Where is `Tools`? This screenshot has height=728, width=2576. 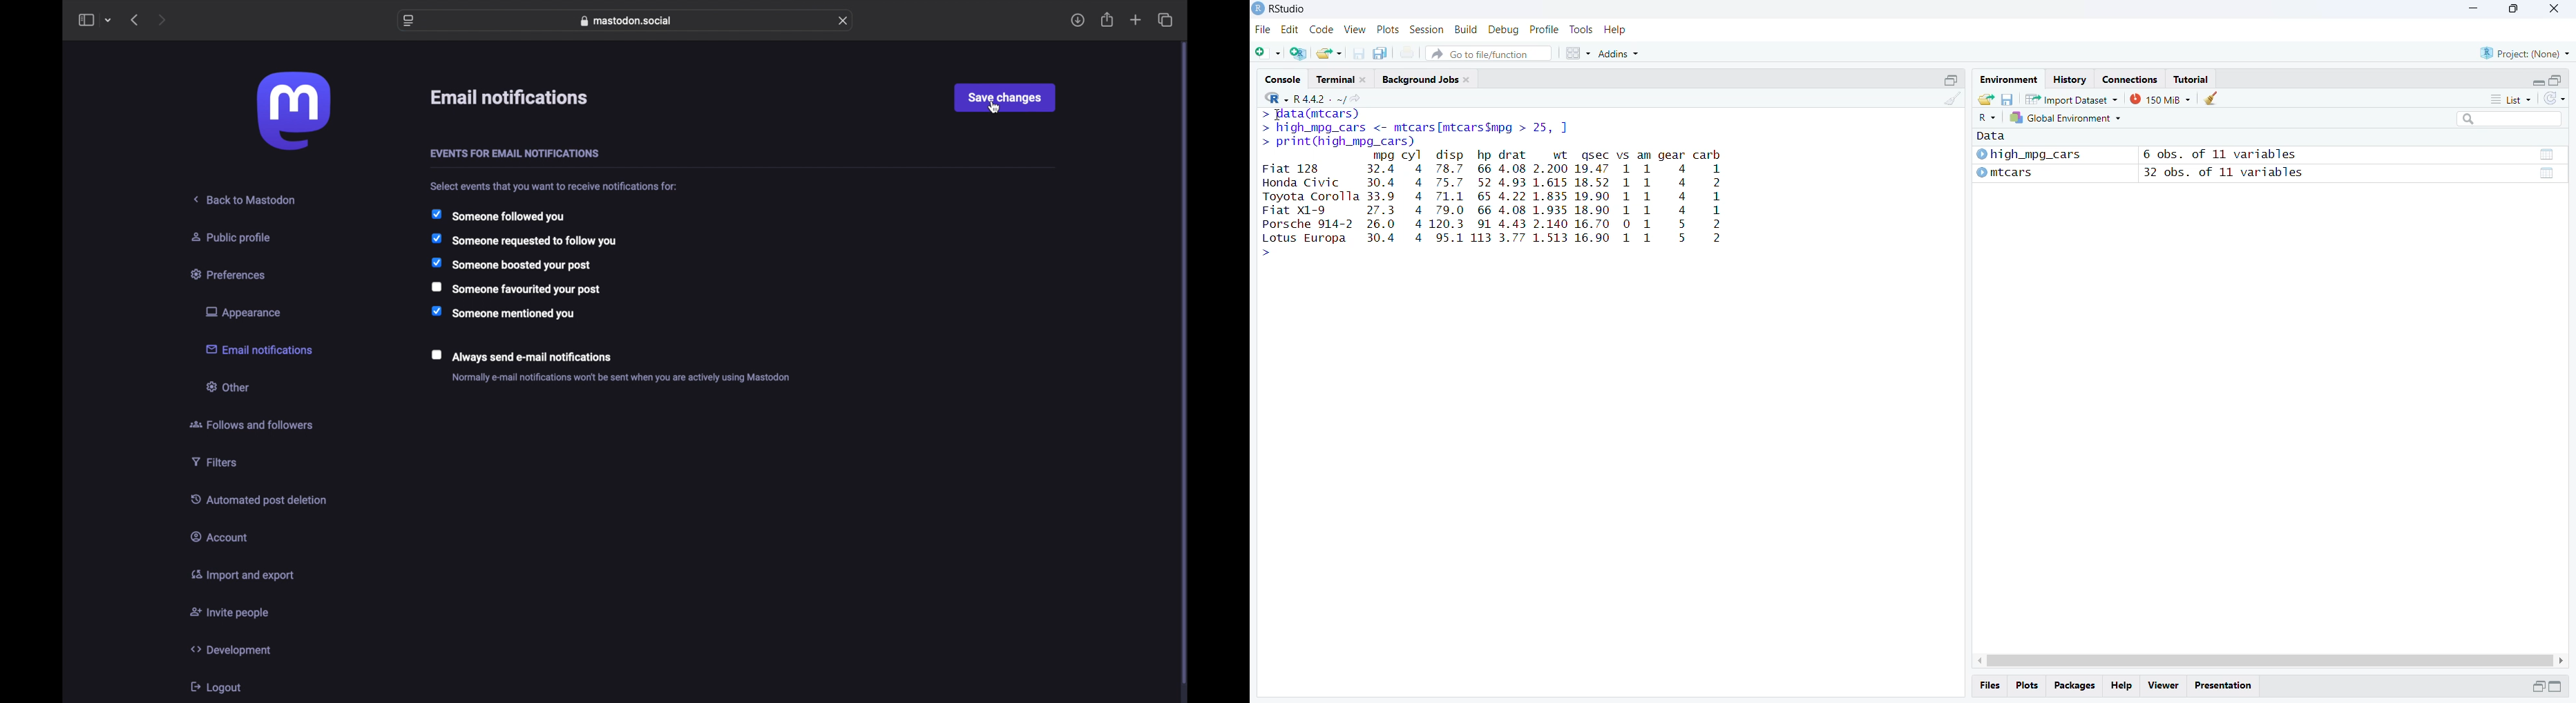
Tools is located at coordinates (1580, 28).